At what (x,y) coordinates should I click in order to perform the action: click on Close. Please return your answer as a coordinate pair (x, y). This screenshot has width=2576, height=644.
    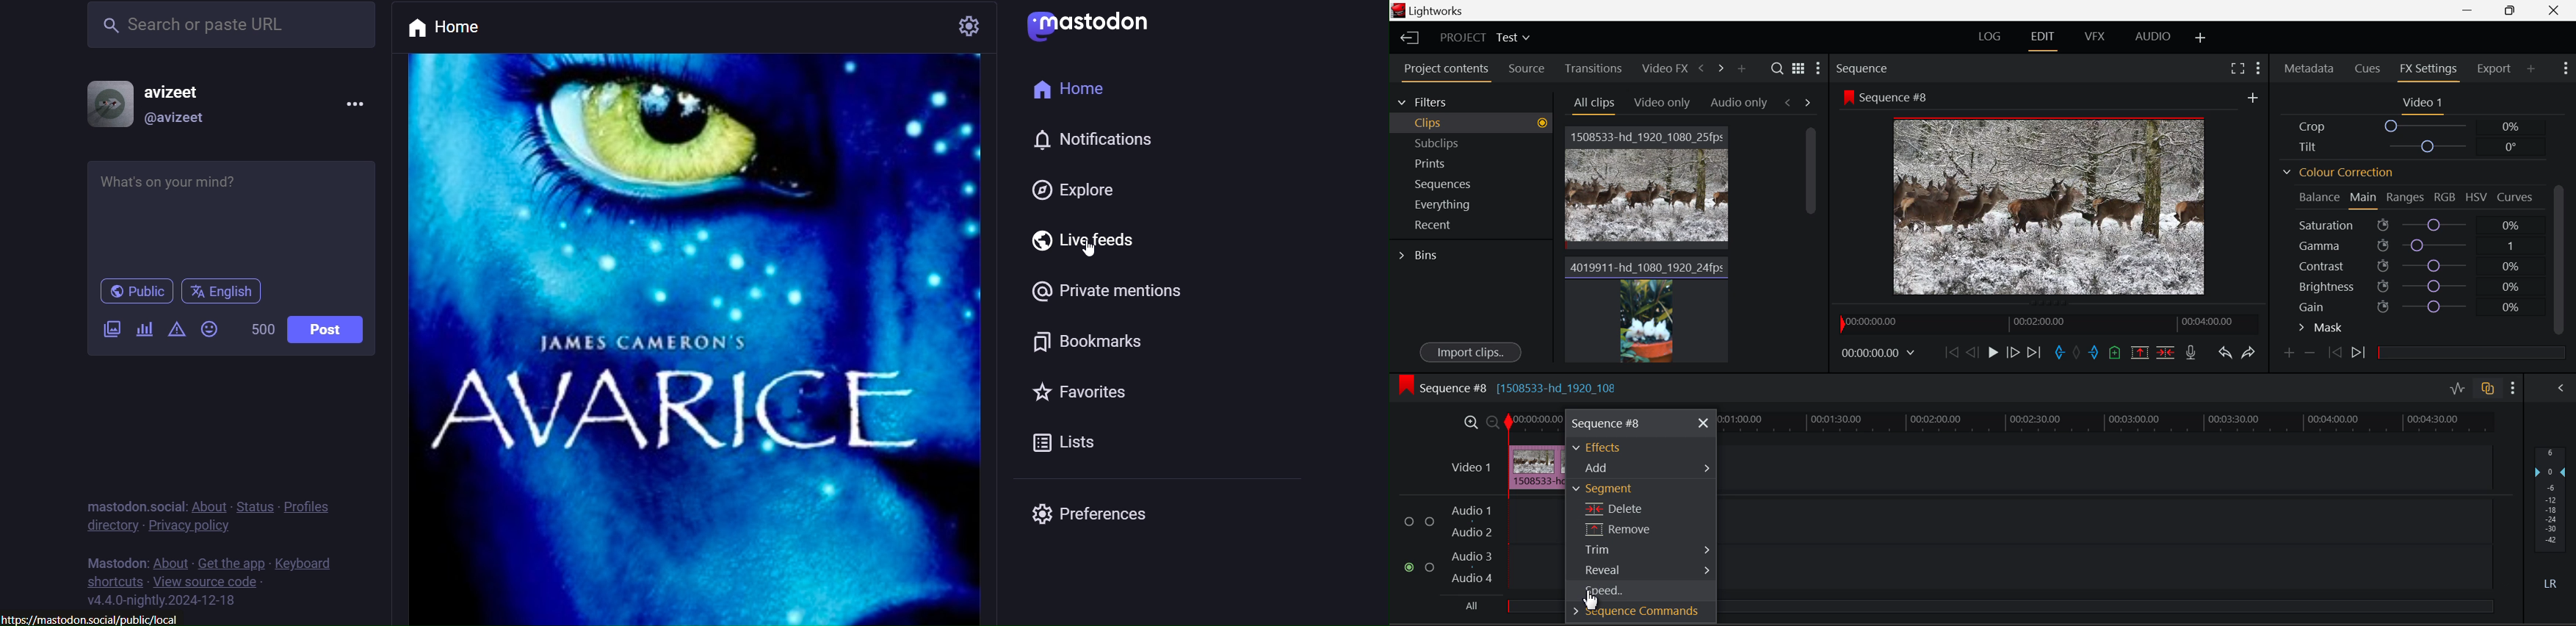
    Looking at the image, I should click on (2554, 11).